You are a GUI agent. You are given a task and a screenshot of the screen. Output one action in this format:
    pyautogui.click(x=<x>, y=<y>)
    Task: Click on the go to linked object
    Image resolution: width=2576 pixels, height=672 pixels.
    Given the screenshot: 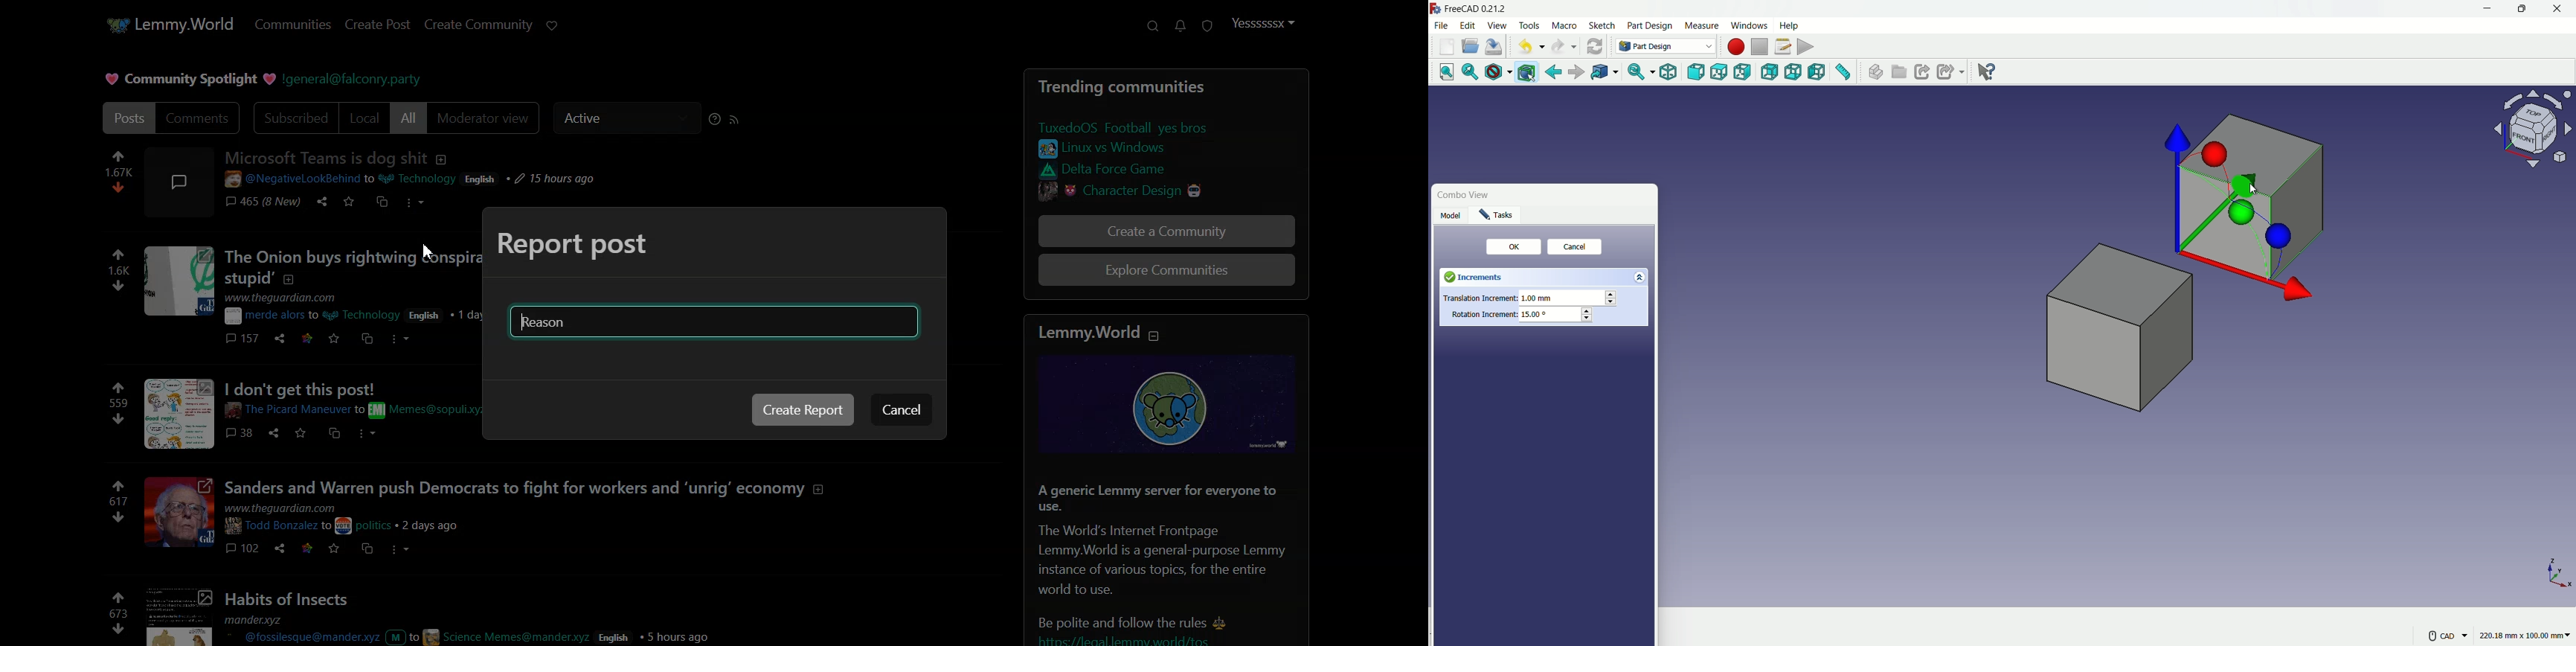 What is the action you would take?
    pyautogui.click(x=1603, y=73)
    